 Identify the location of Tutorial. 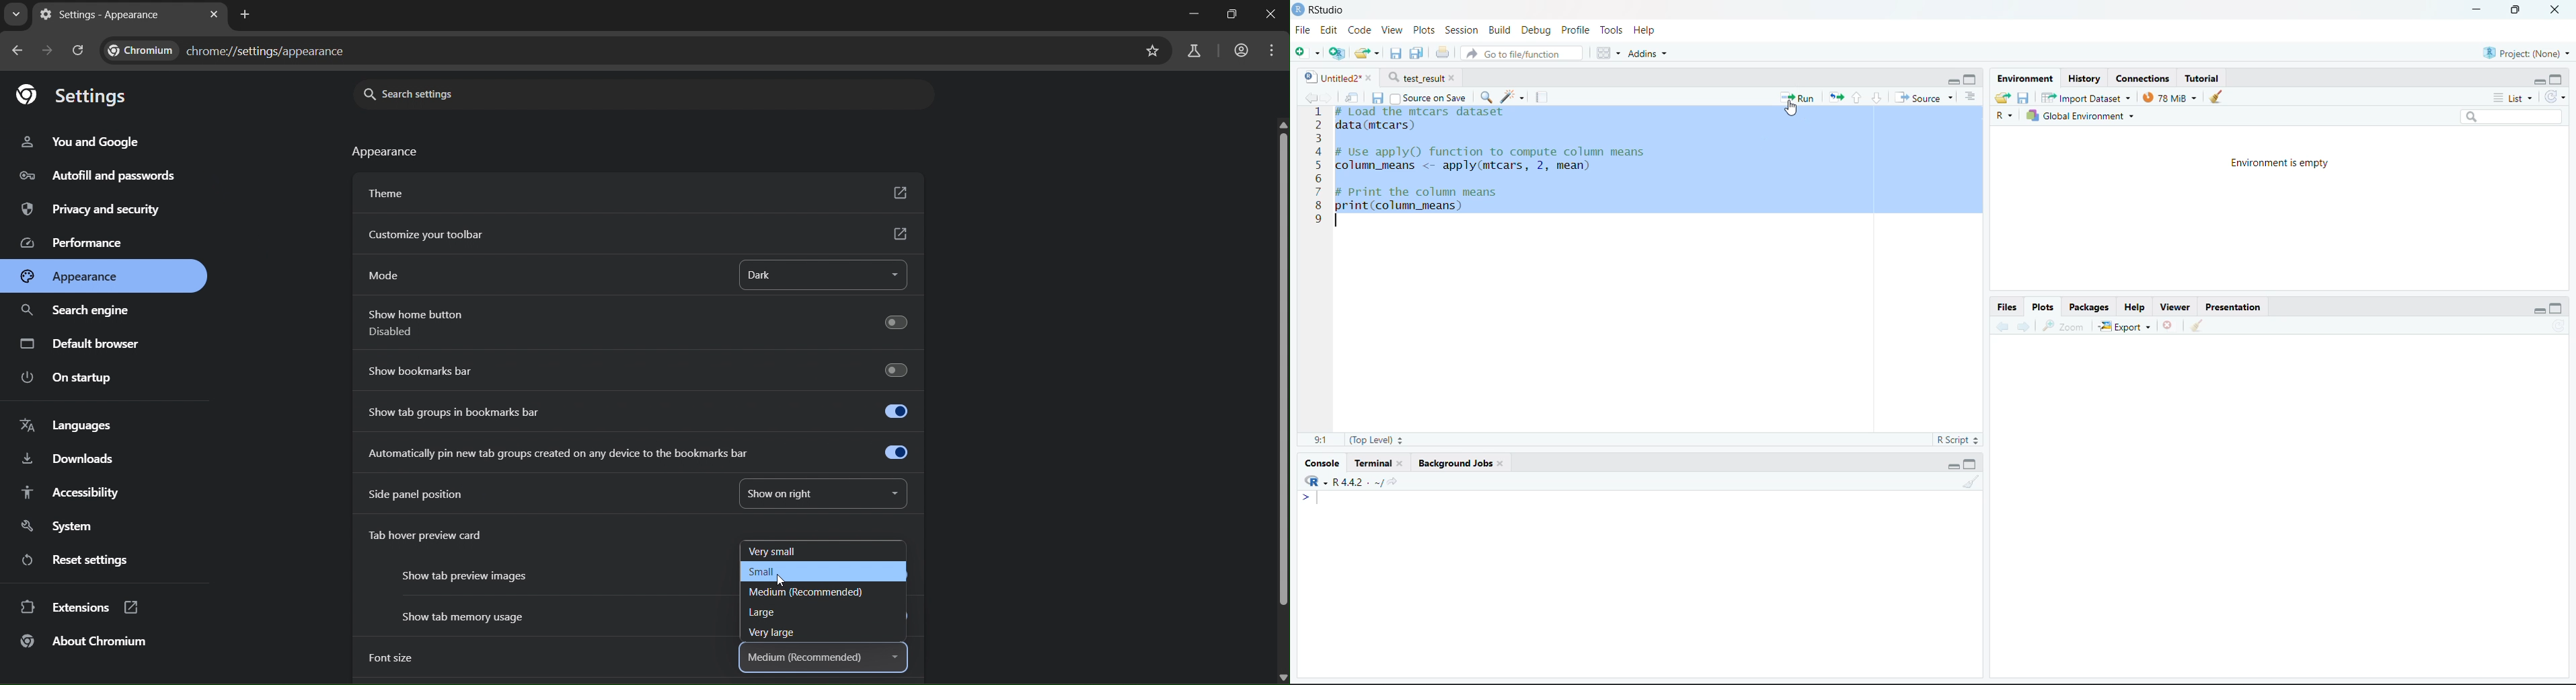
(2207, 76).